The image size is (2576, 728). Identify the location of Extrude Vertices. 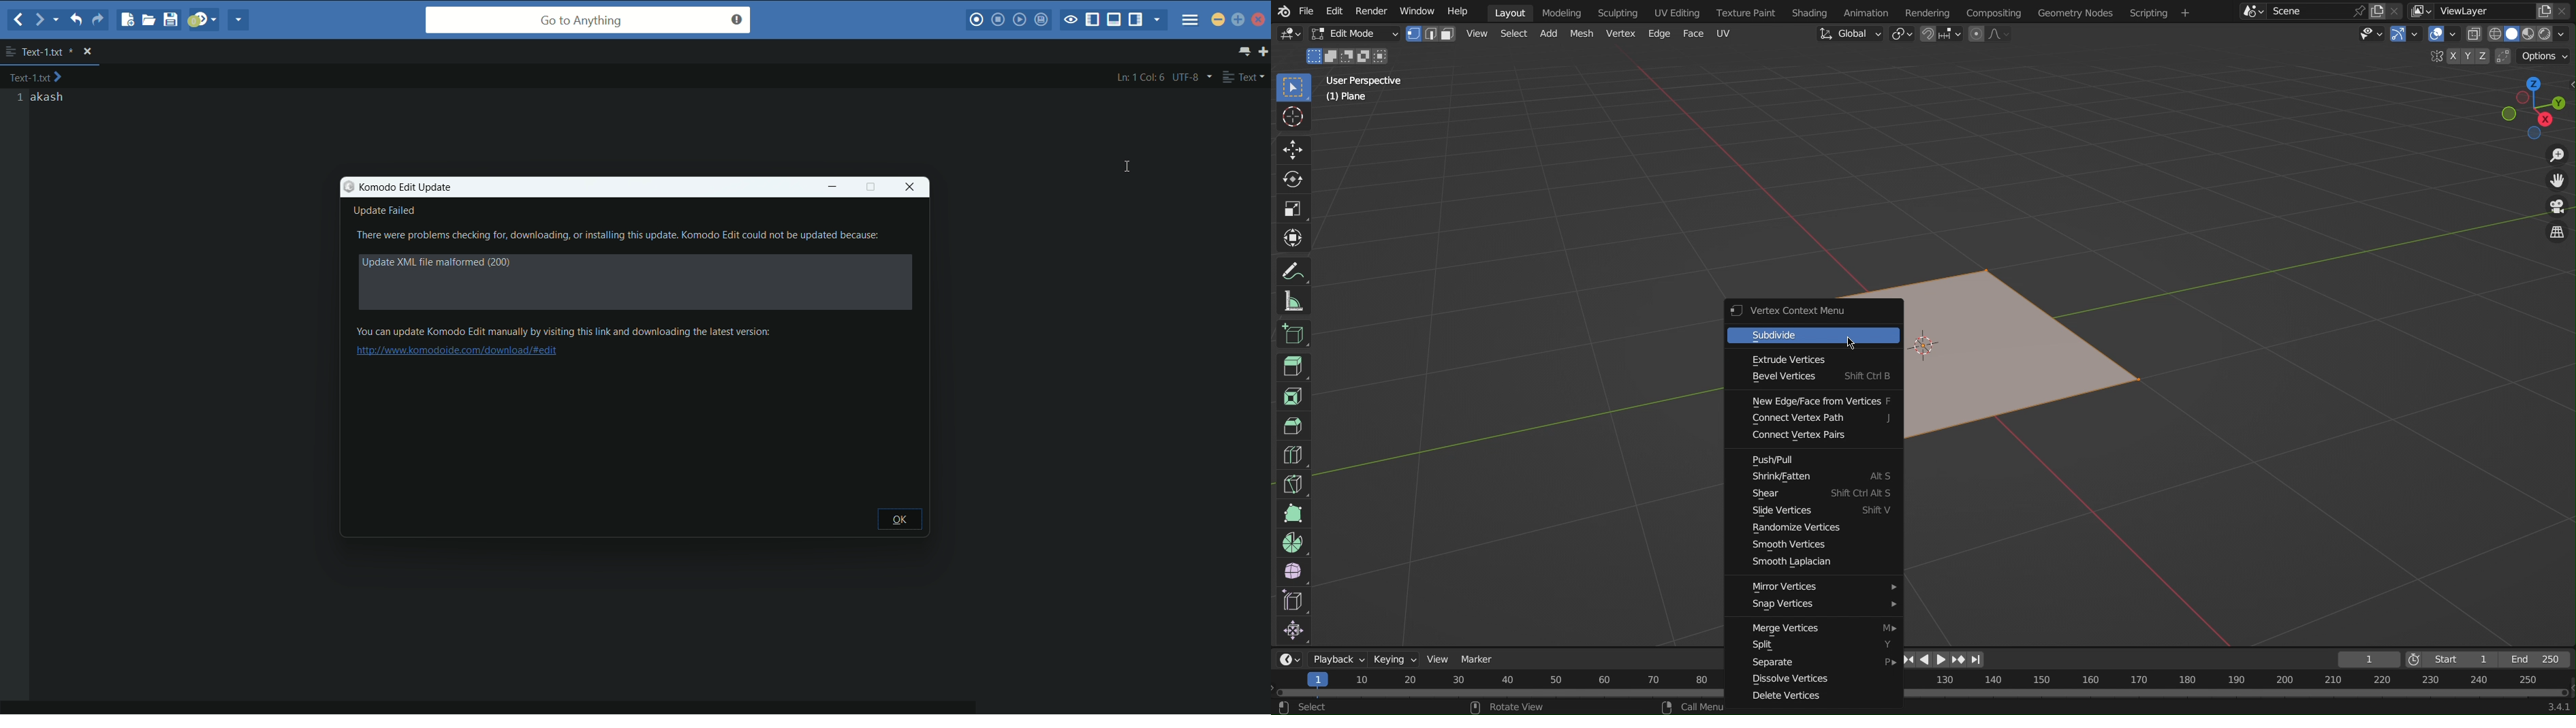
(1817, 359).